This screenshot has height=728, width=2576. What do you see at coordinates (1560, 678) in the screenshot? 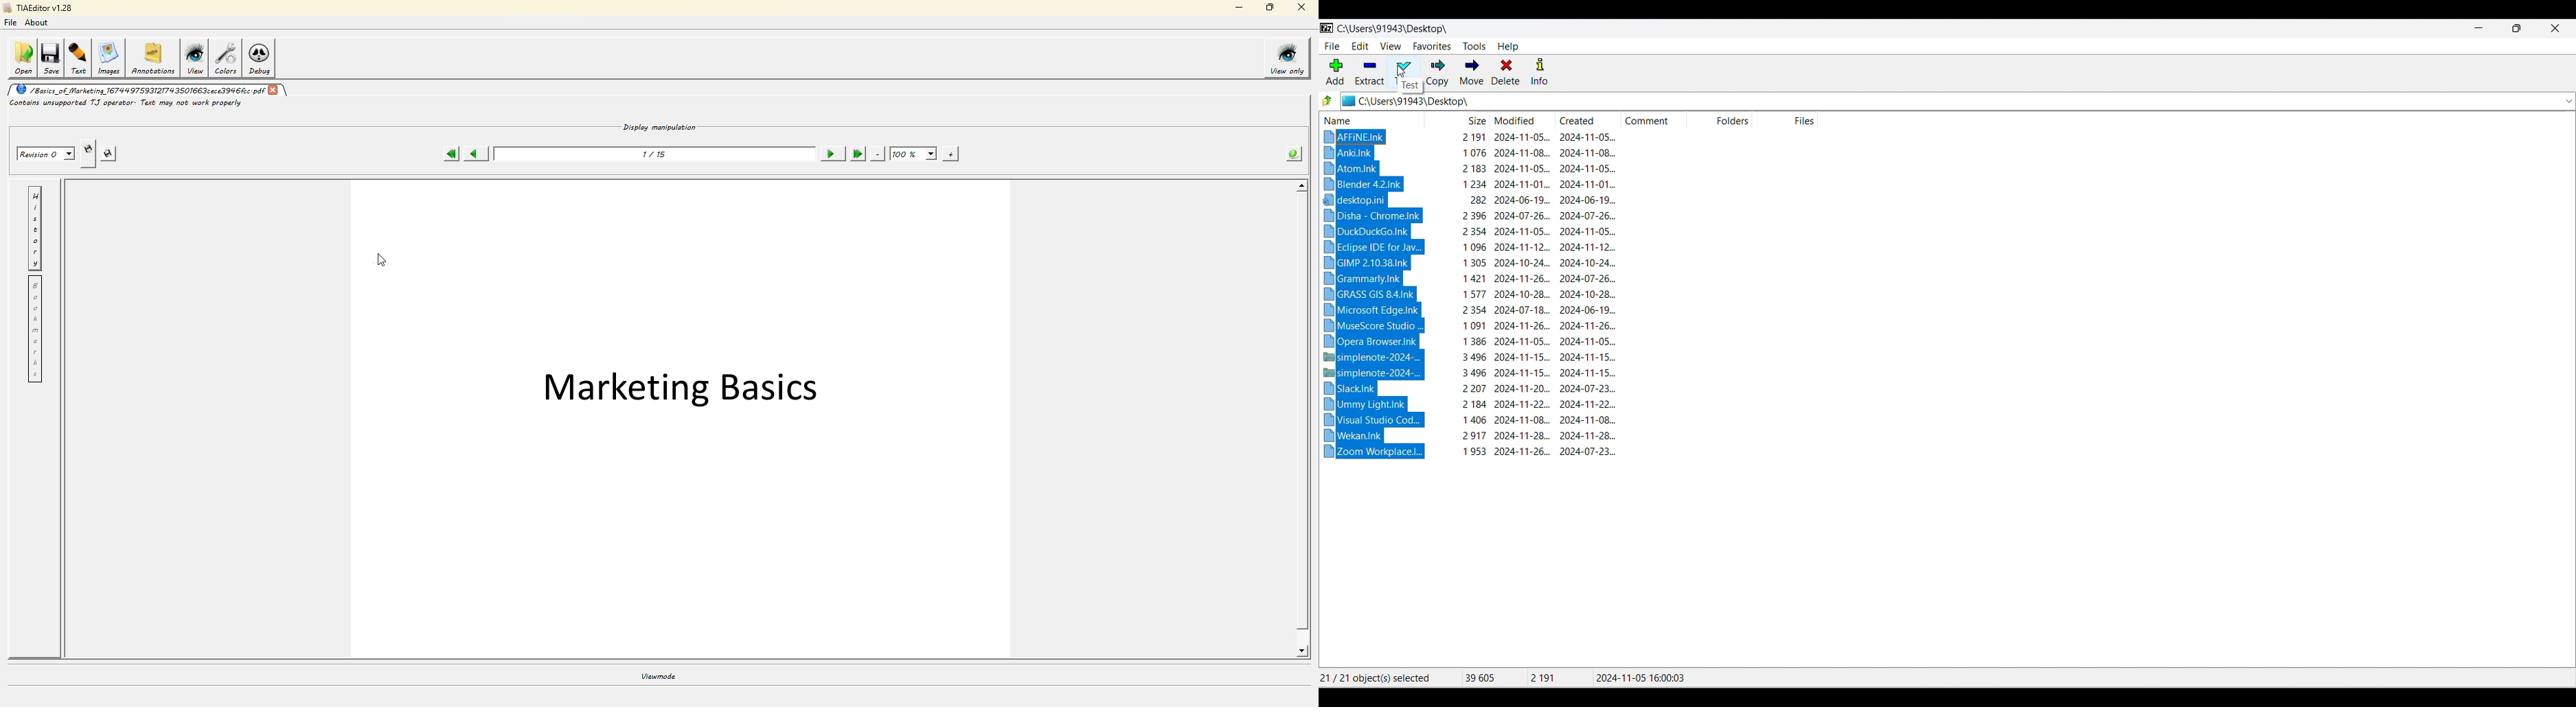
I see `File size of first file in folder` at bounding box center [1560, 678].